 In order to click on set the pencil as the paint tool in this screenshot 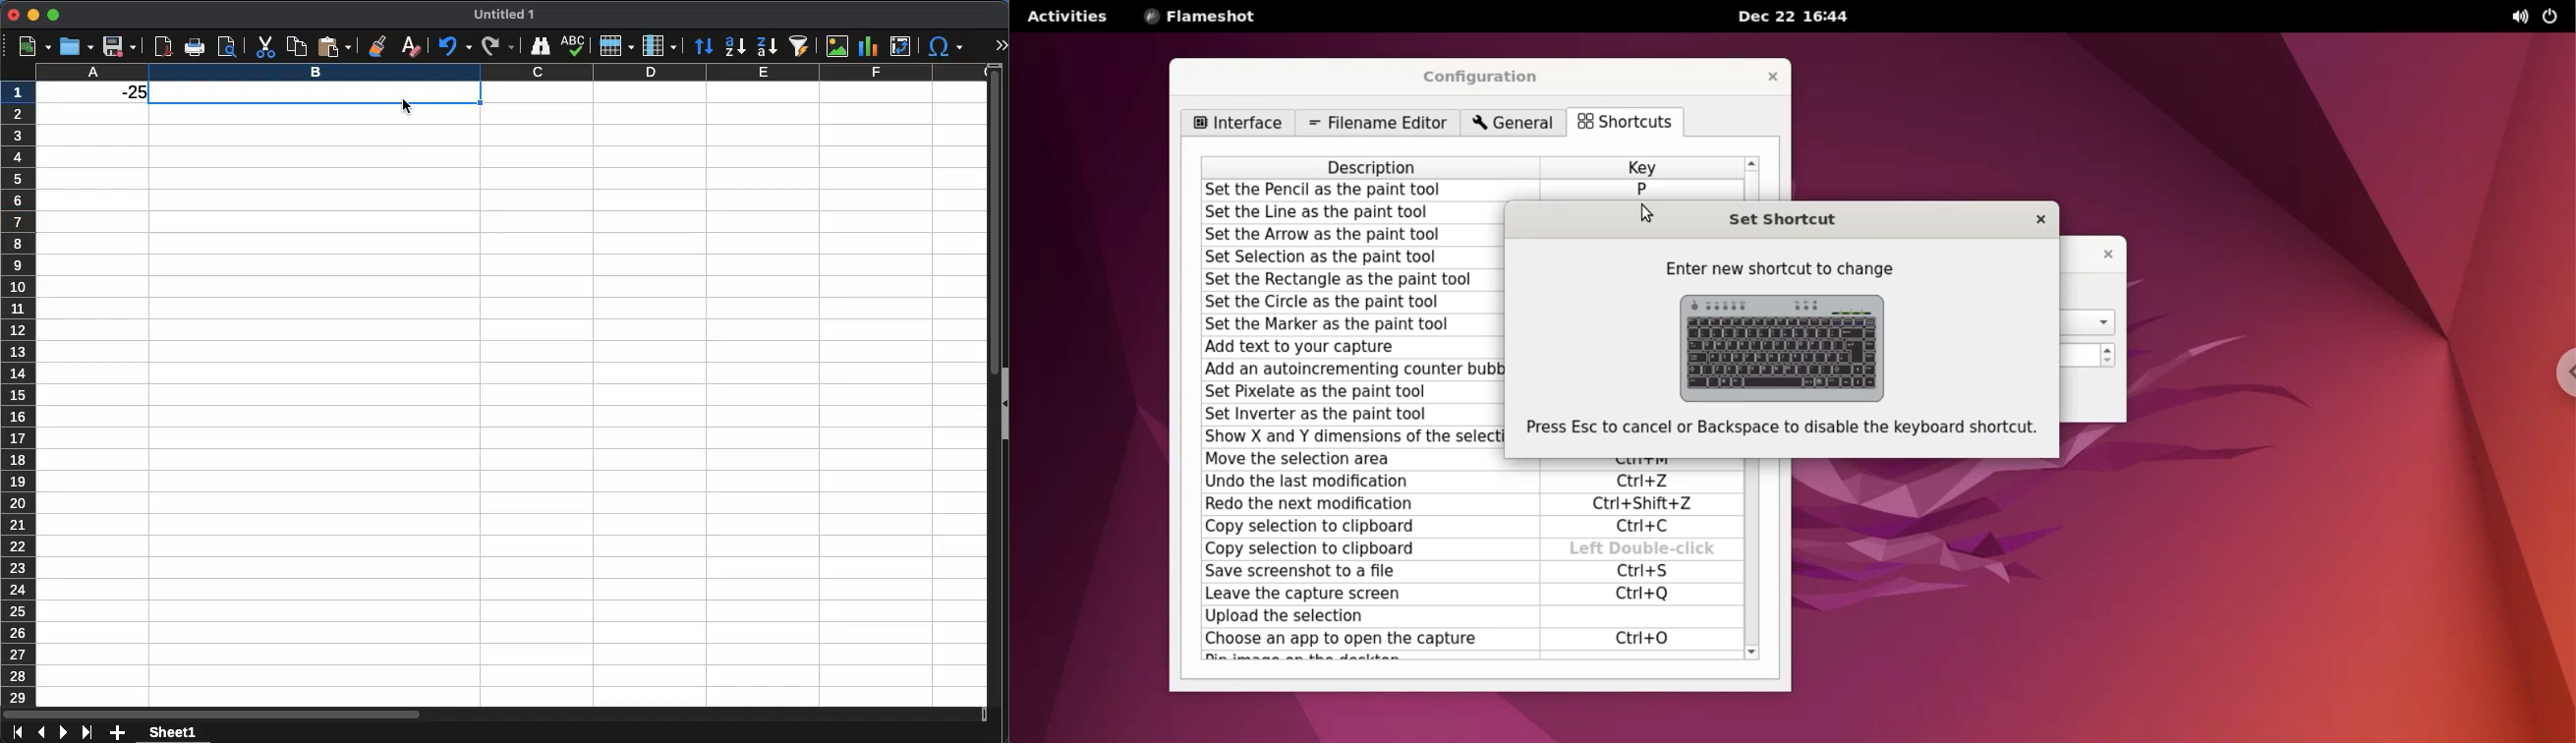, I will do `click(1373, 191)`.